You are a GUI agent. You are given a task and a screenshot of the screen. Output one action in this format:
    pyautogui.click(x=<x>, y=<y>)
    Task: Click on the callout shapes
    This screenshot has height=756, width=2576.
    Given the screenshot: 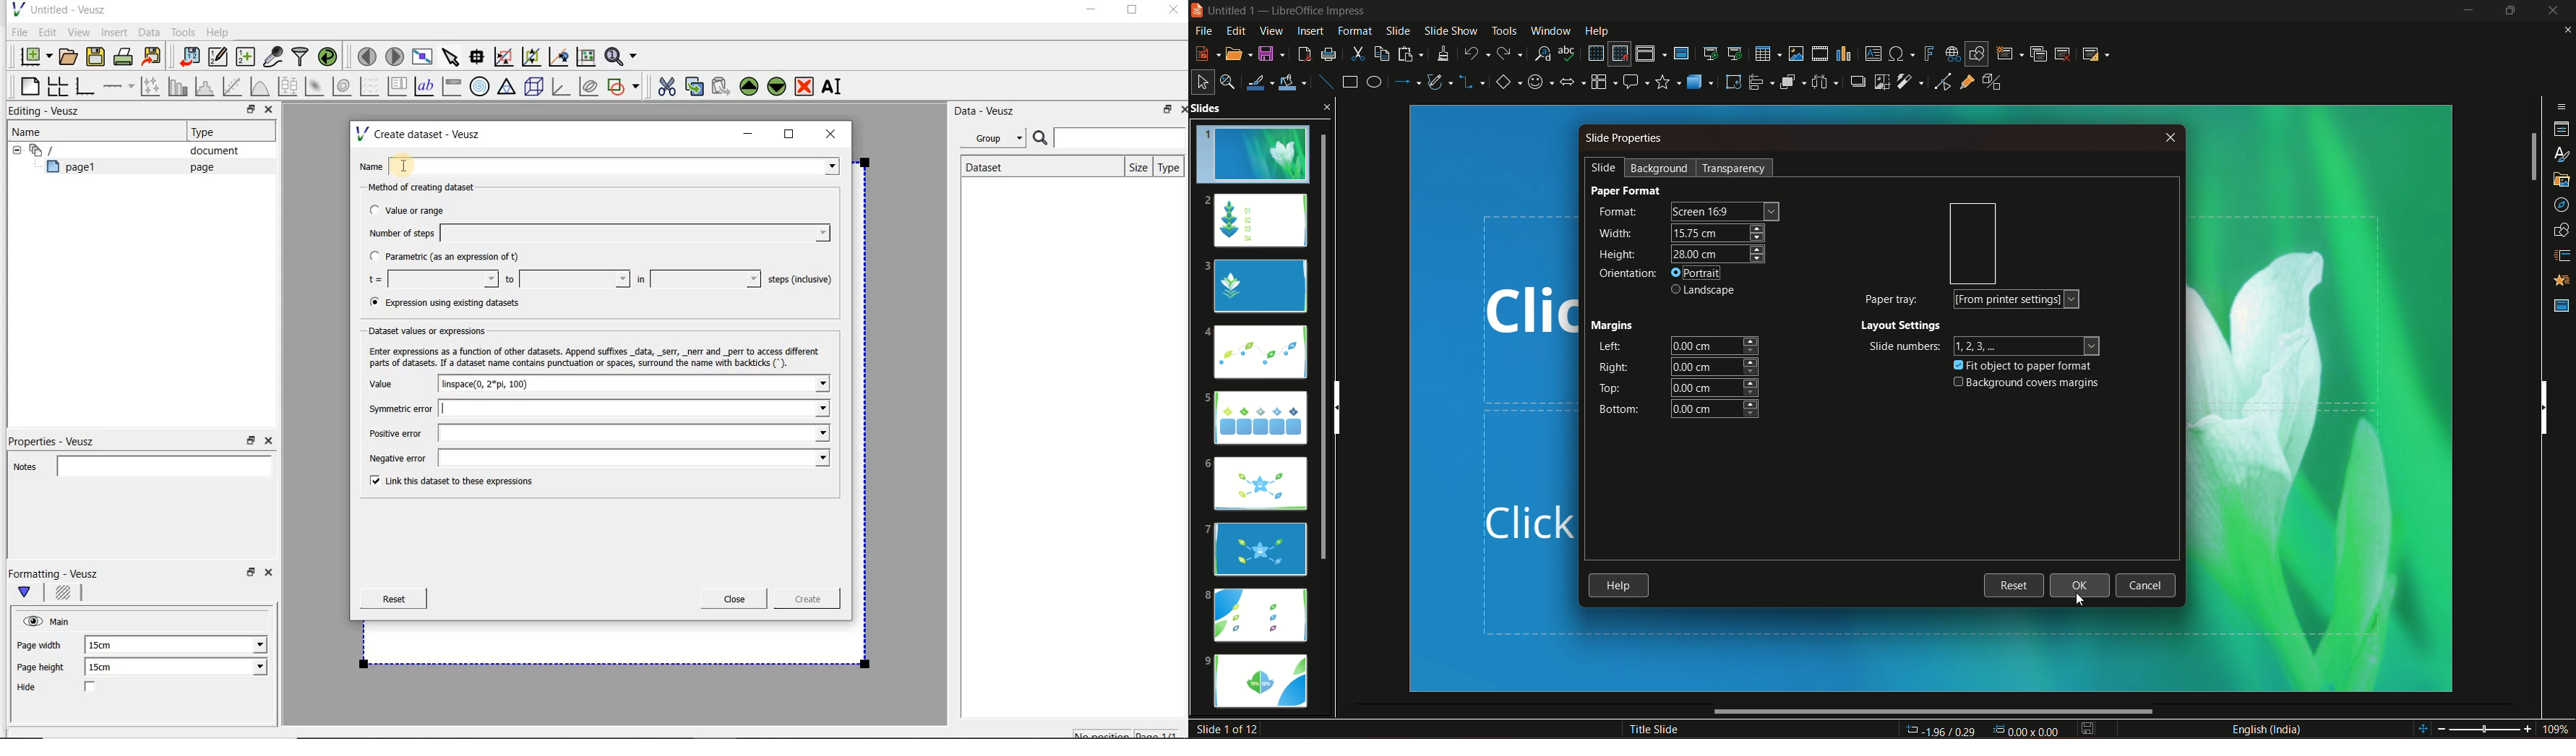 What is the action you would take?
    pyautogui.click(x=1636, y=81)
    